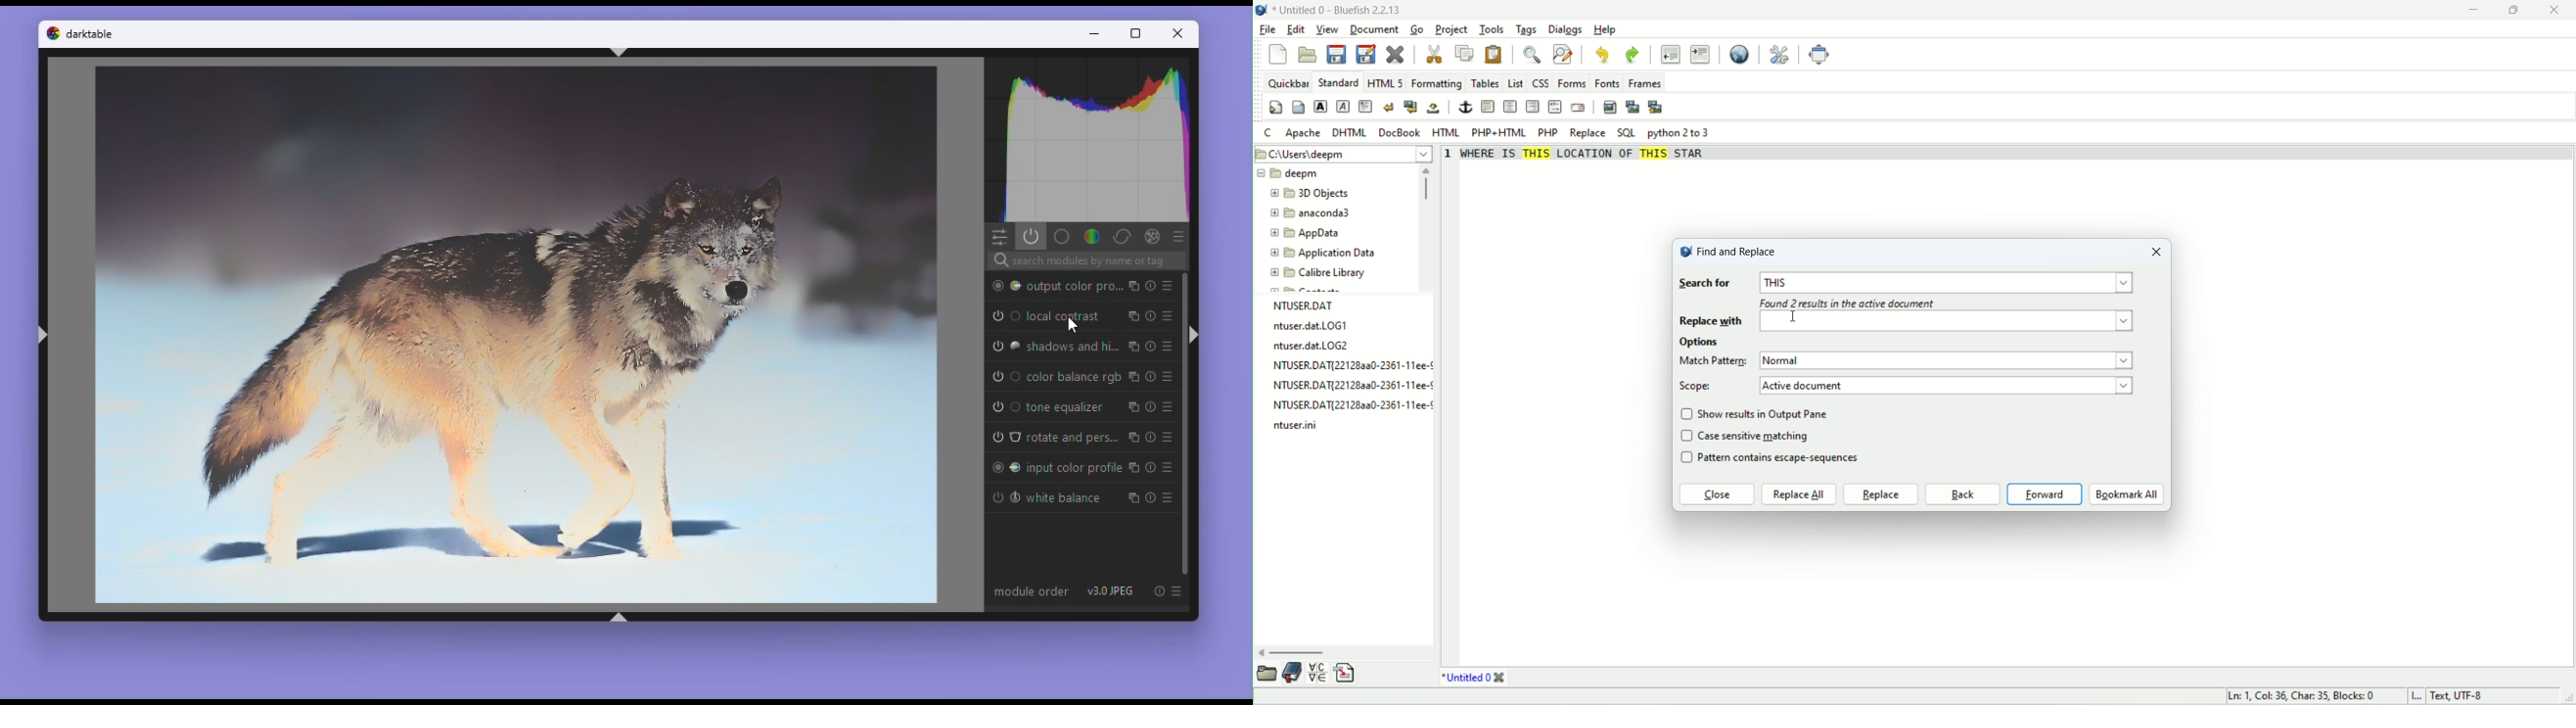 The image size is (2576, 728). What do you see at coordinates (1177, 236) in the screenshot?
I see `Preset` at bounding box center [1177, 236].